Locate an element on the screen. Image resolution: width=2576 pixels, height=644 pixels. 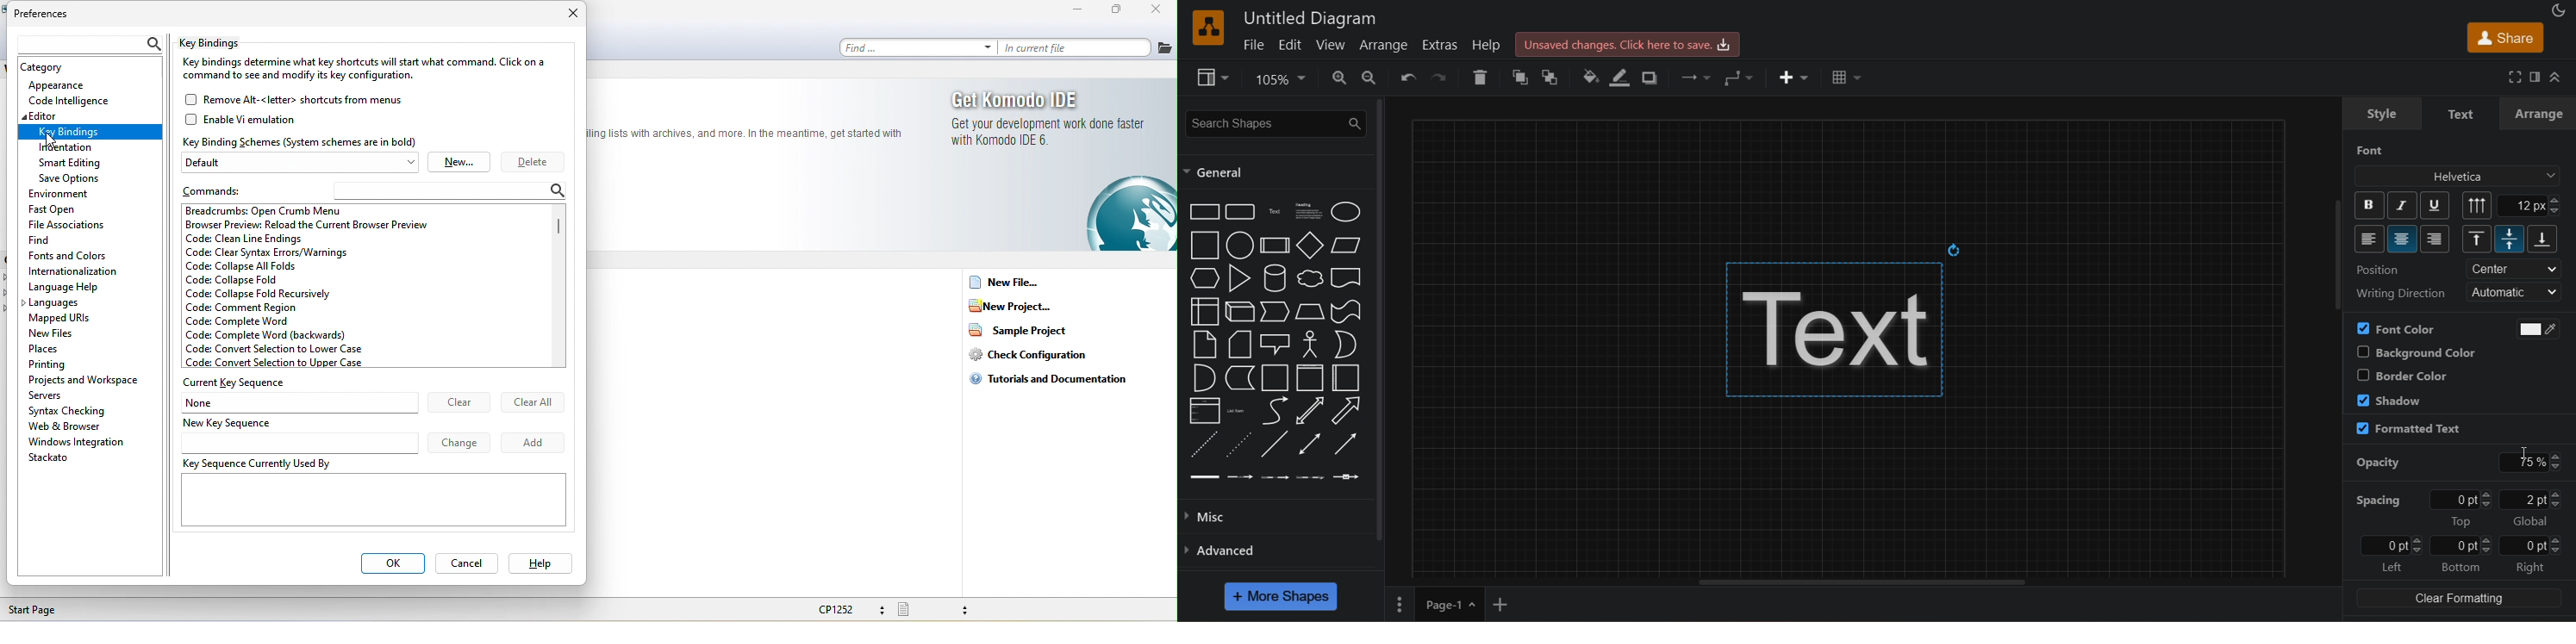
line is located at coordinates (1275, 444).